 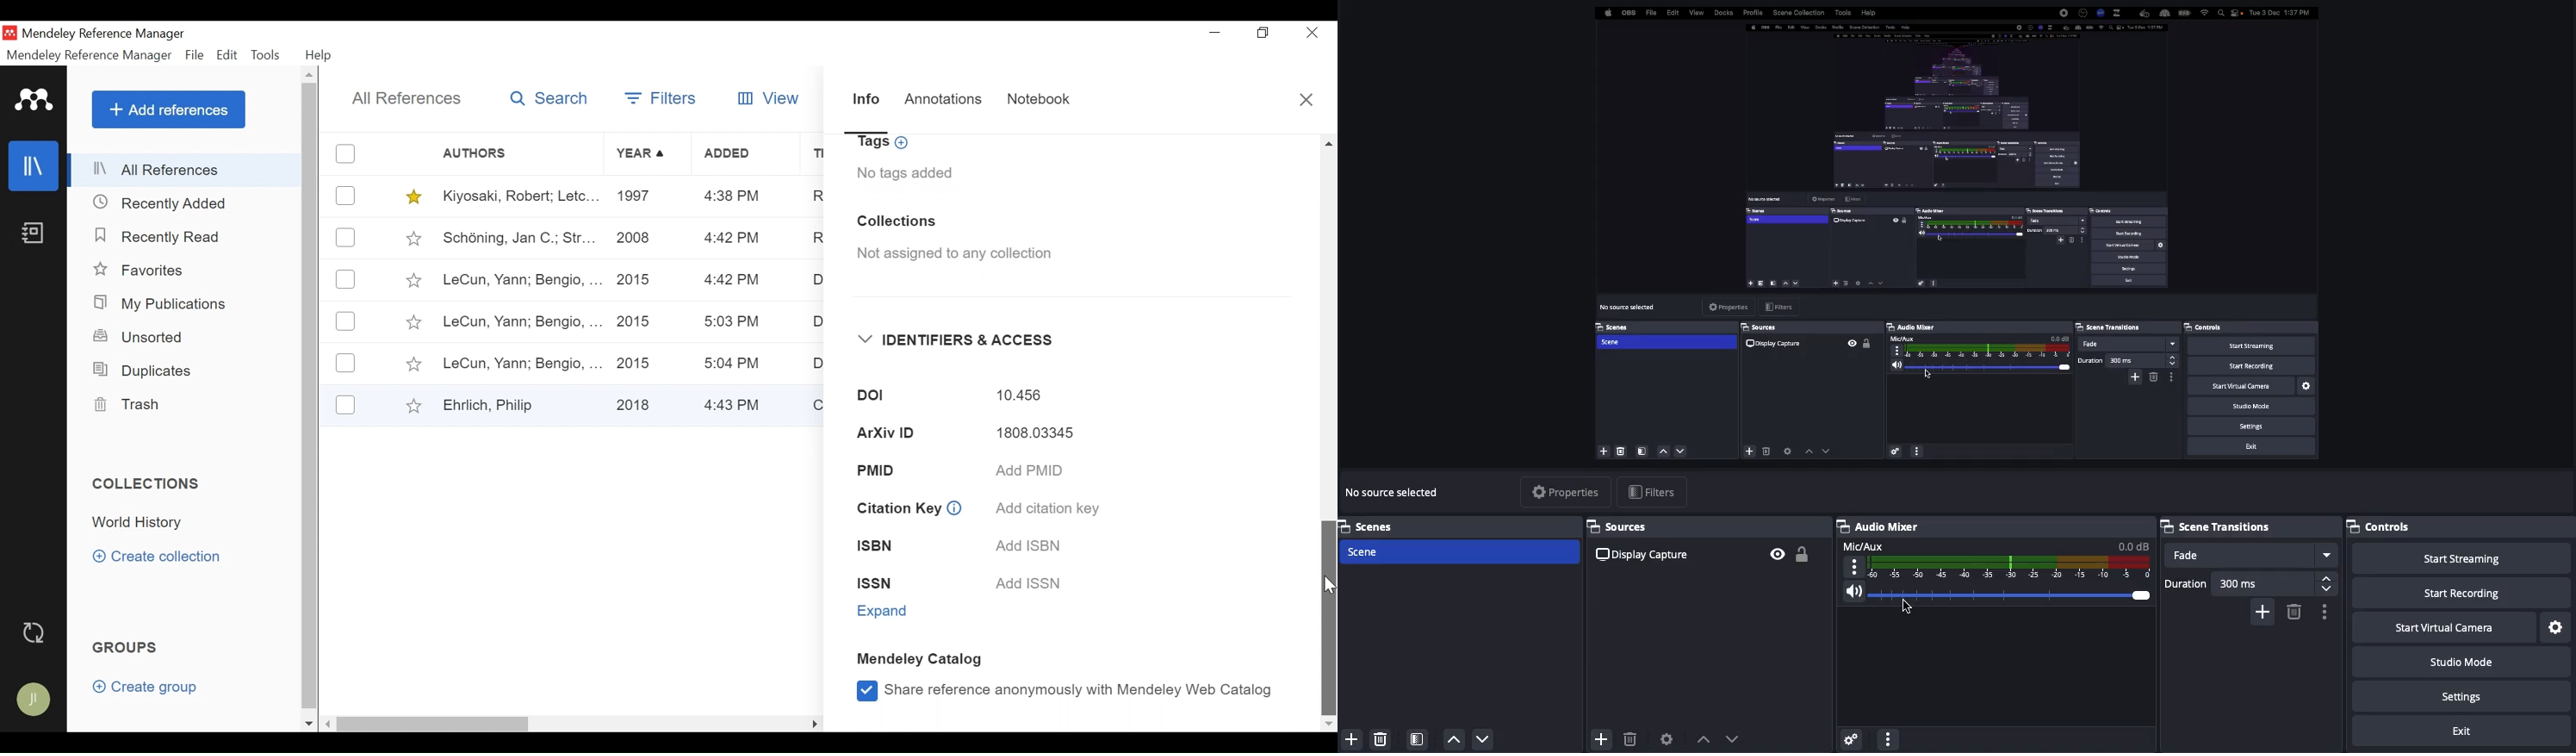 I want to click on 4:42 PM, so click(x=732, y=239).